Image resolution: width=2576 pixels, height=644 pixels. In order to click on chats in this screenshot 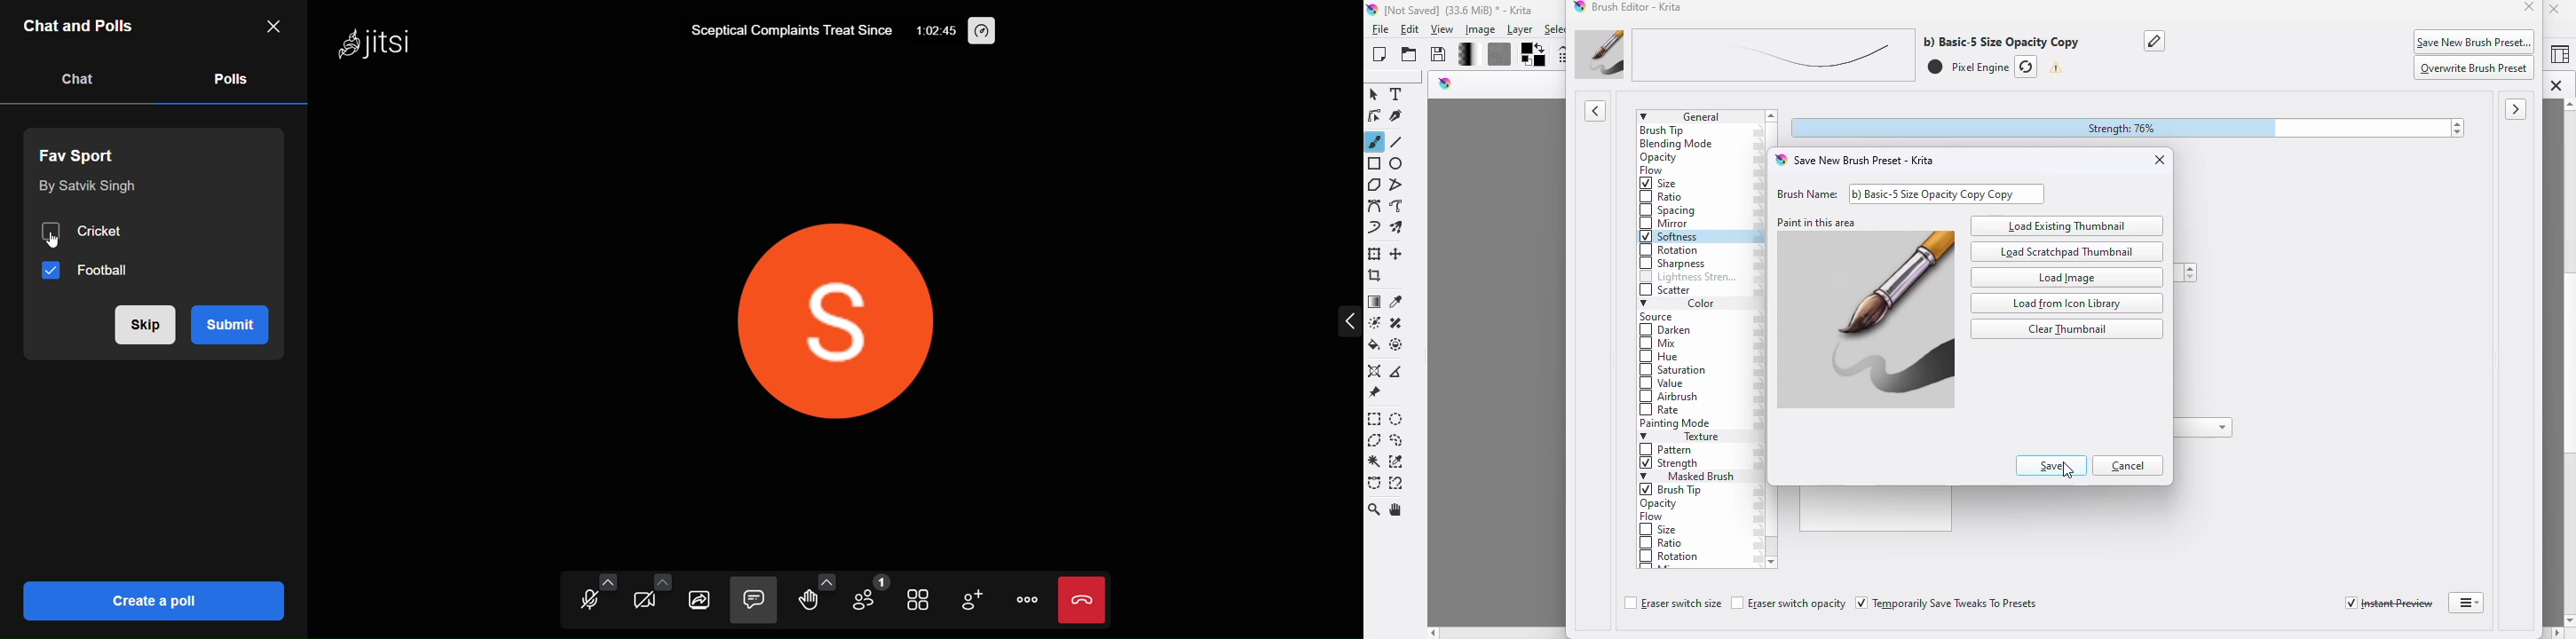, I will do `click(78, 79)`.